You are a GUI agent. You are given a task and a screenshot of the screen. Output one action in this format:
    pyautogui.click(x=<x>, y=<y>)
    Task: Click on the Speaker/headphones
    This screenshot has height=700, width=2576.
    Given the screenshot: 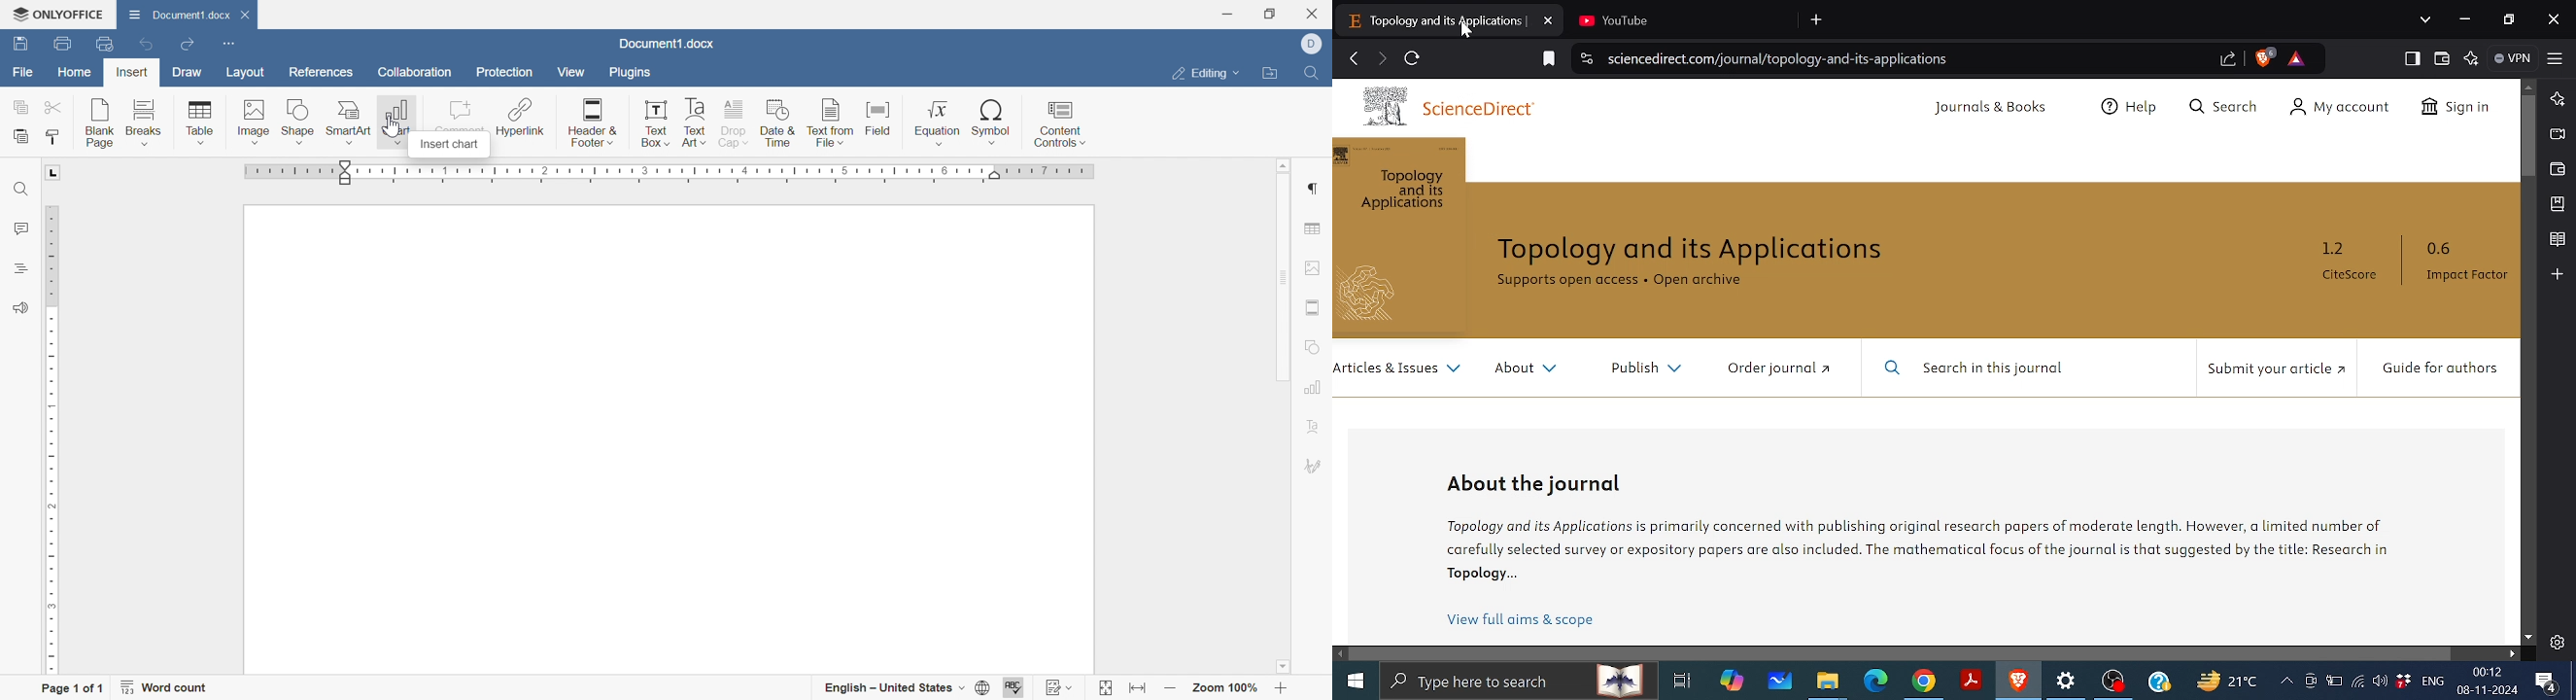 What is the action you would take?
    pyautogui.click(x=2380, y=680)
    